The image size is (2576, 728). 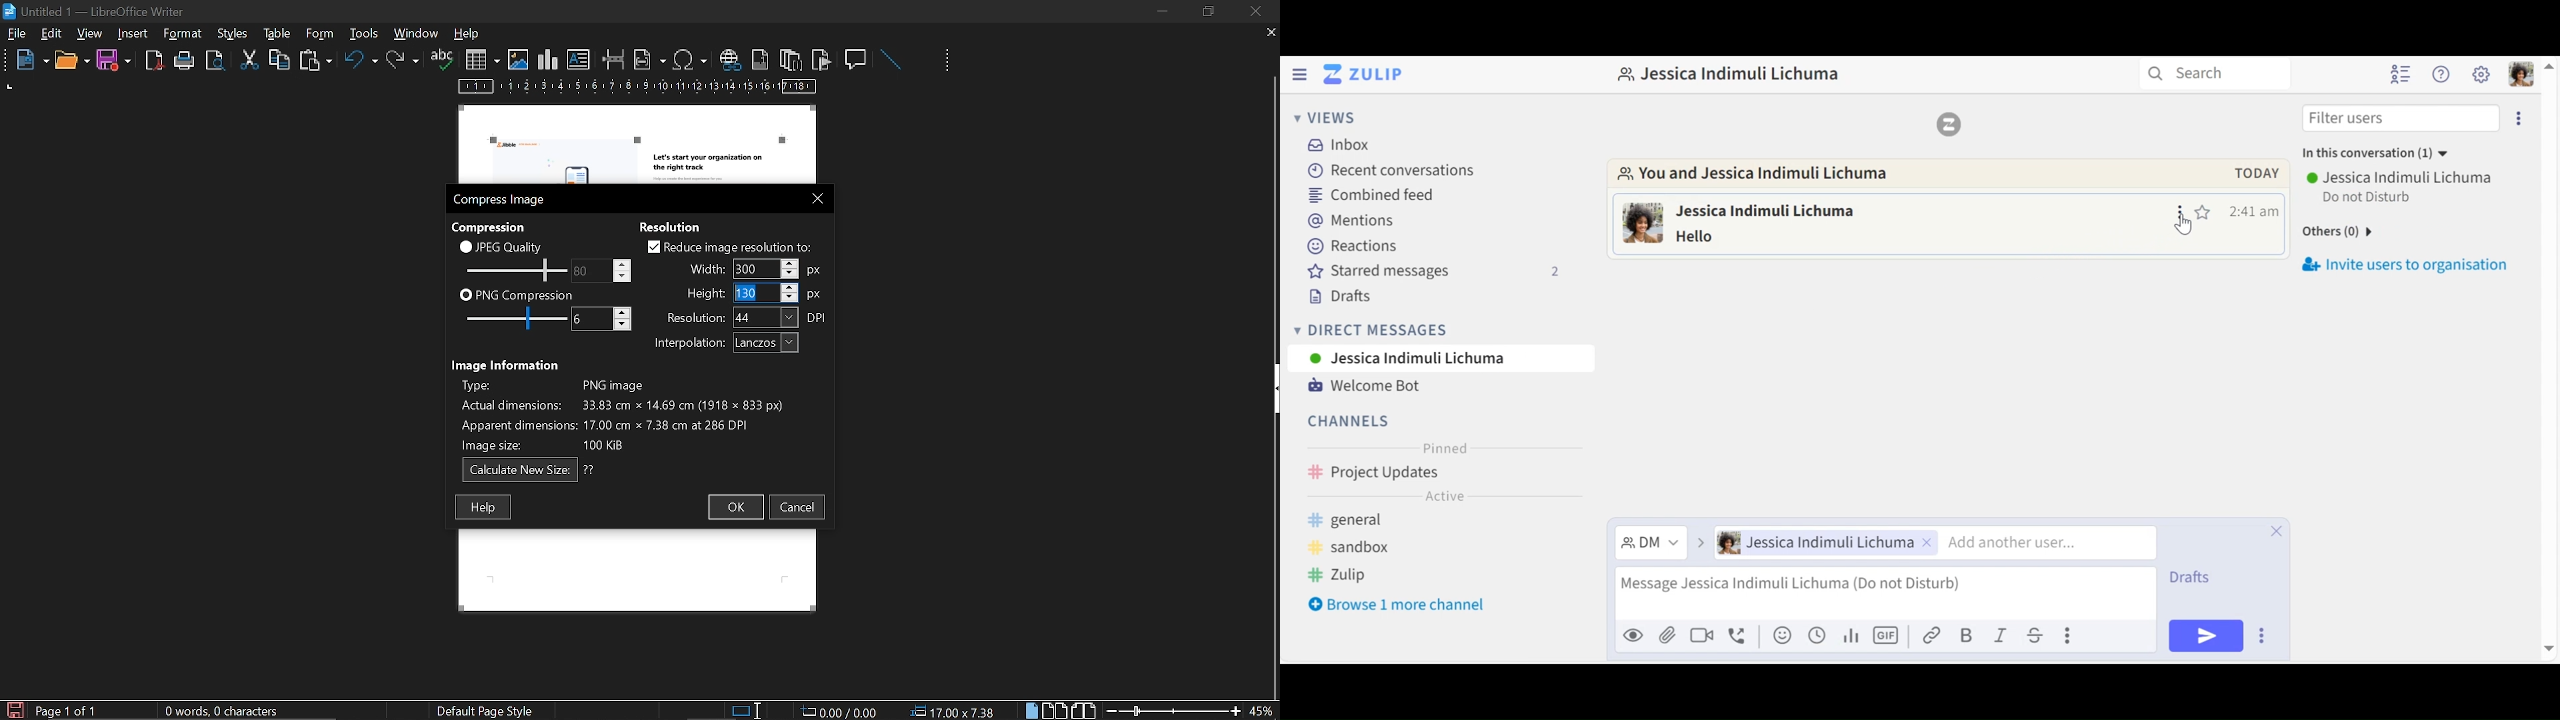 I want to click on today, so click(x=2250, y=173).